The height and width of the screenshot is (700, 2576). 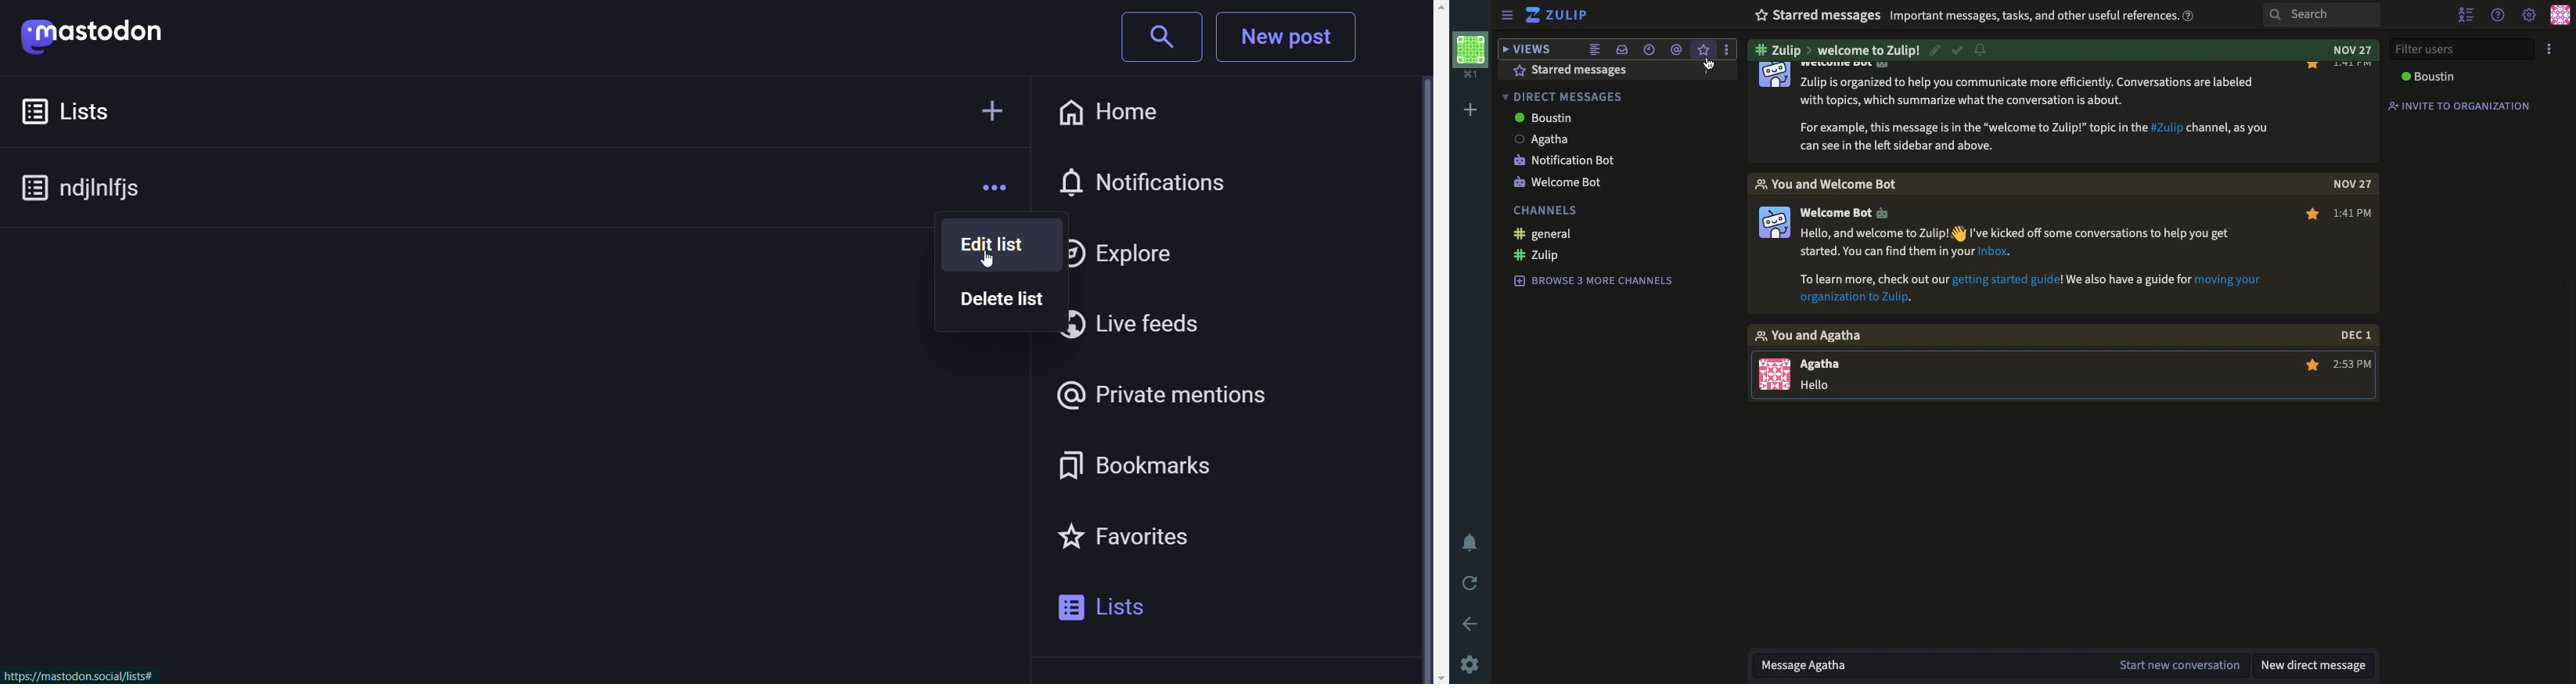 What do you see at coordinates (1981, 50) in the screenshot?
I see `notification` at bounding box center [1981, 50].